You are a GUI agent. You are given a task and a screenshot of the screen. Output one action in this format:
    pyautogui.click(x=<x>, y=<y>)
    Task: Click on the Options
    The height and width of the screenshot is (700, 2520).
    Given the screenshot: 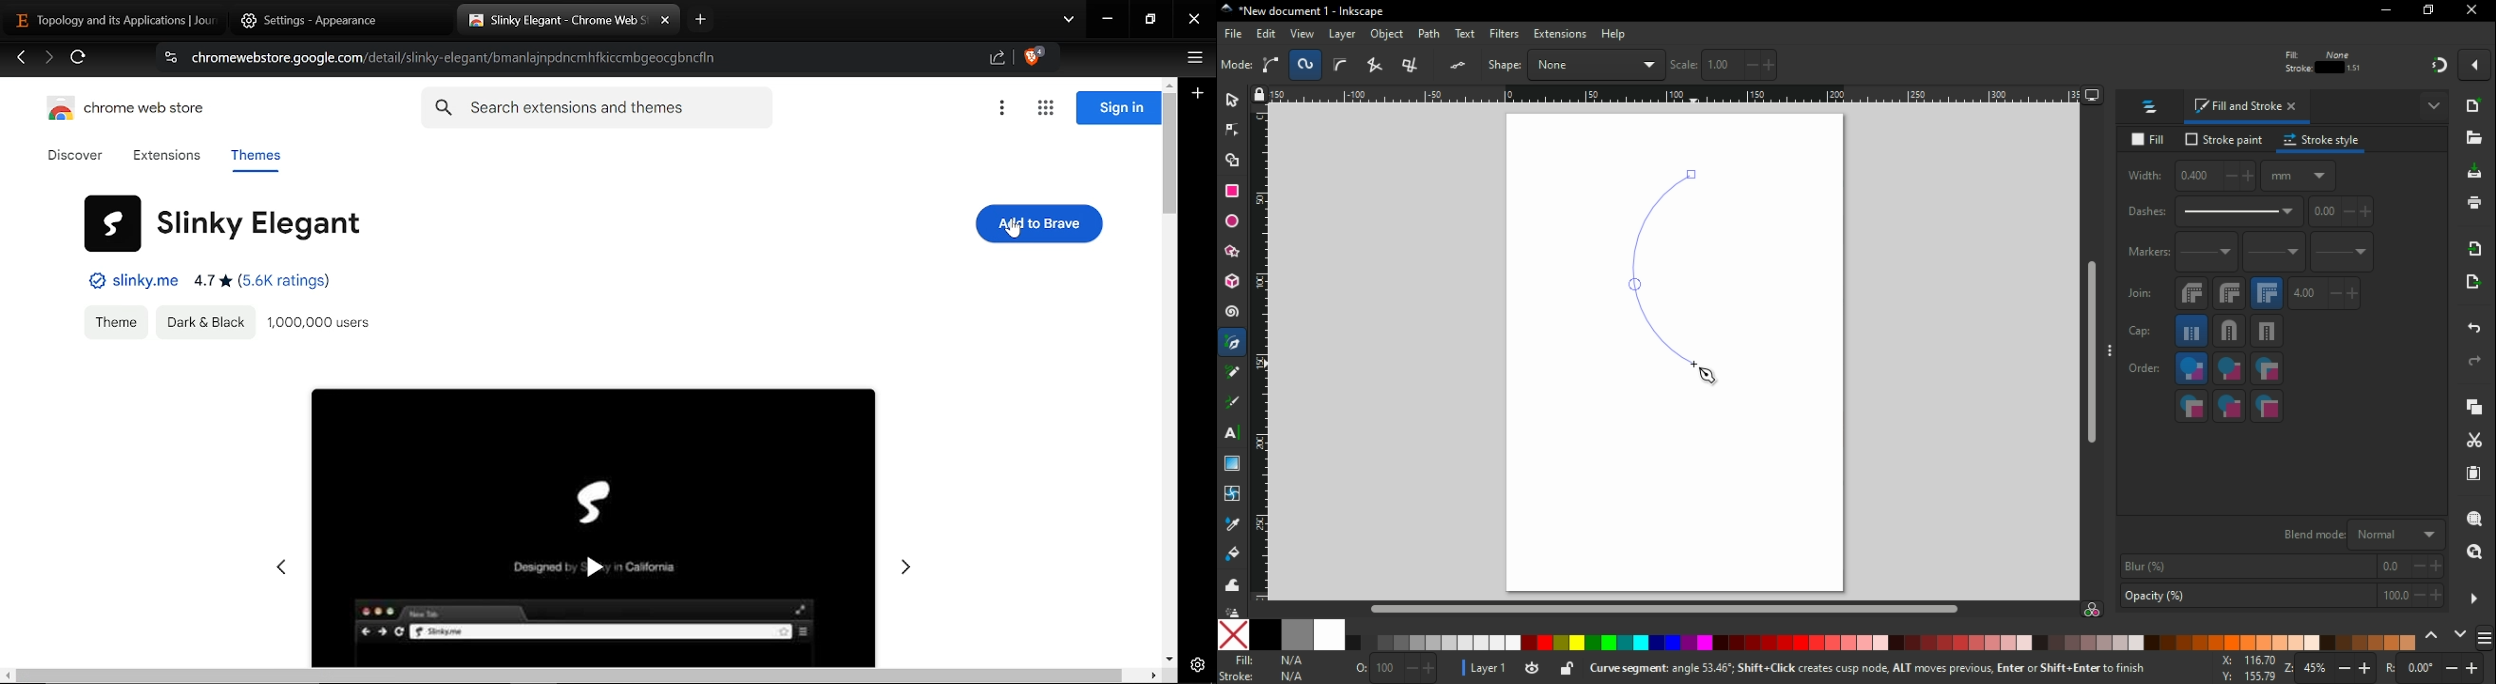 What is the action you would take?
    pyautogui.click(x=1001, y=109)
    